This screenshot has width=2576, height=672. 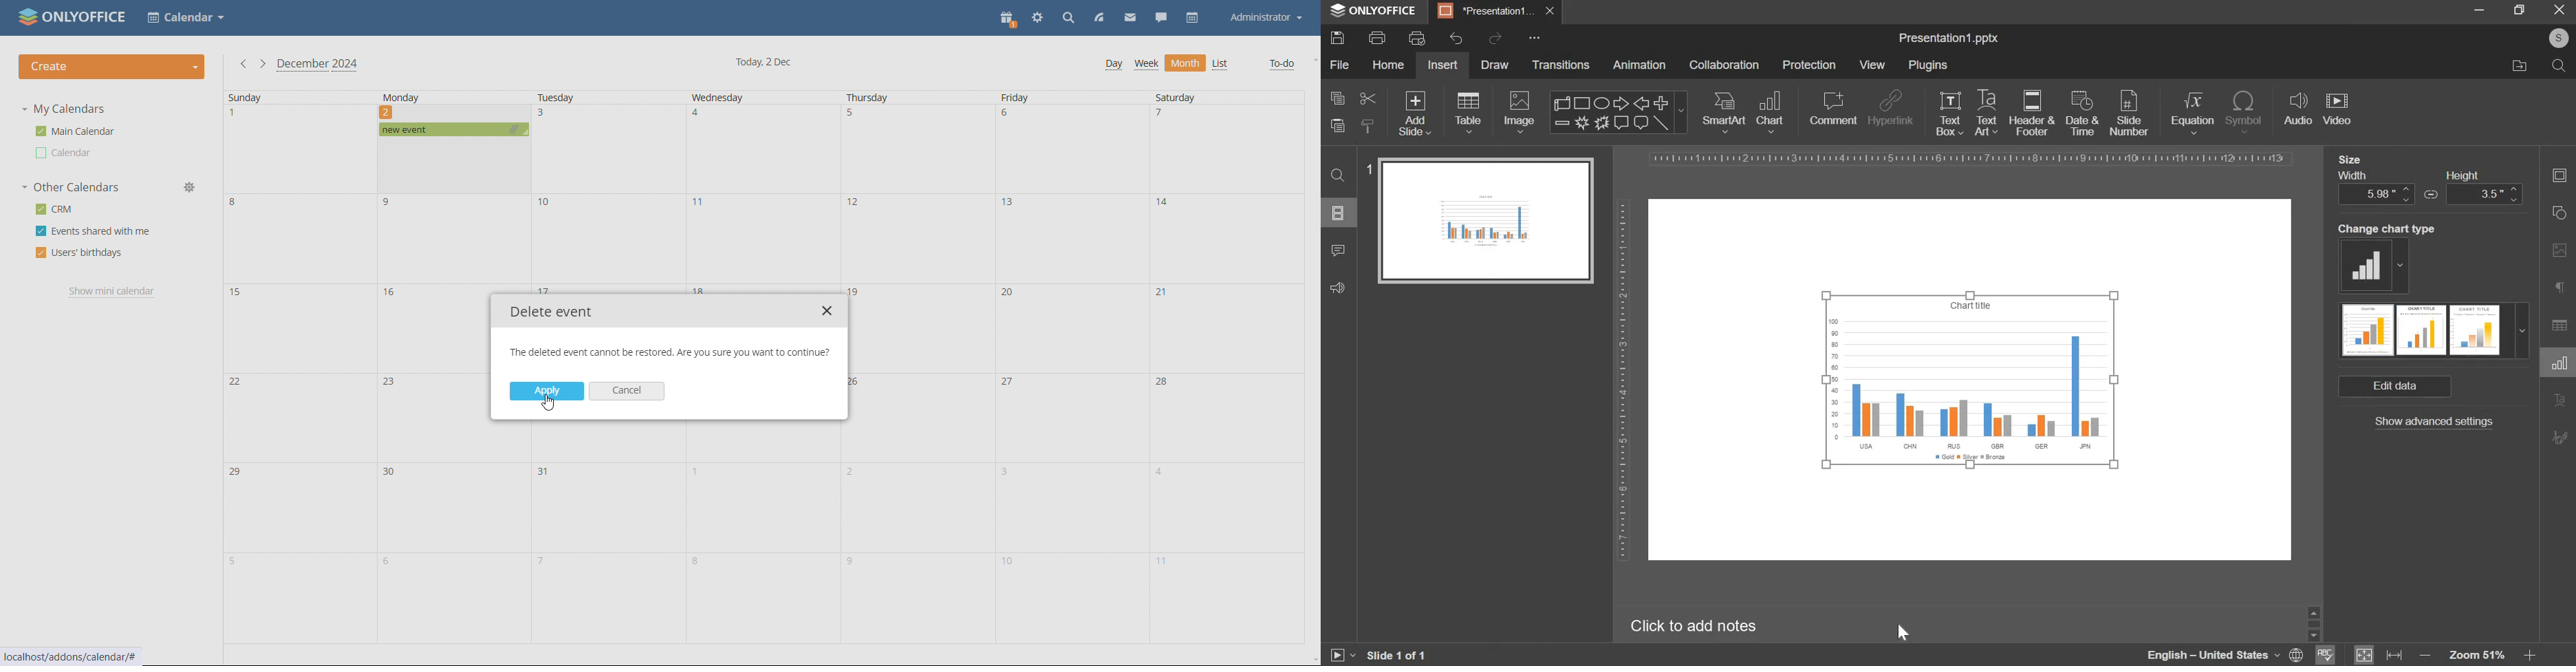 I want to click on slide settings, so click(x=2557, y=173).